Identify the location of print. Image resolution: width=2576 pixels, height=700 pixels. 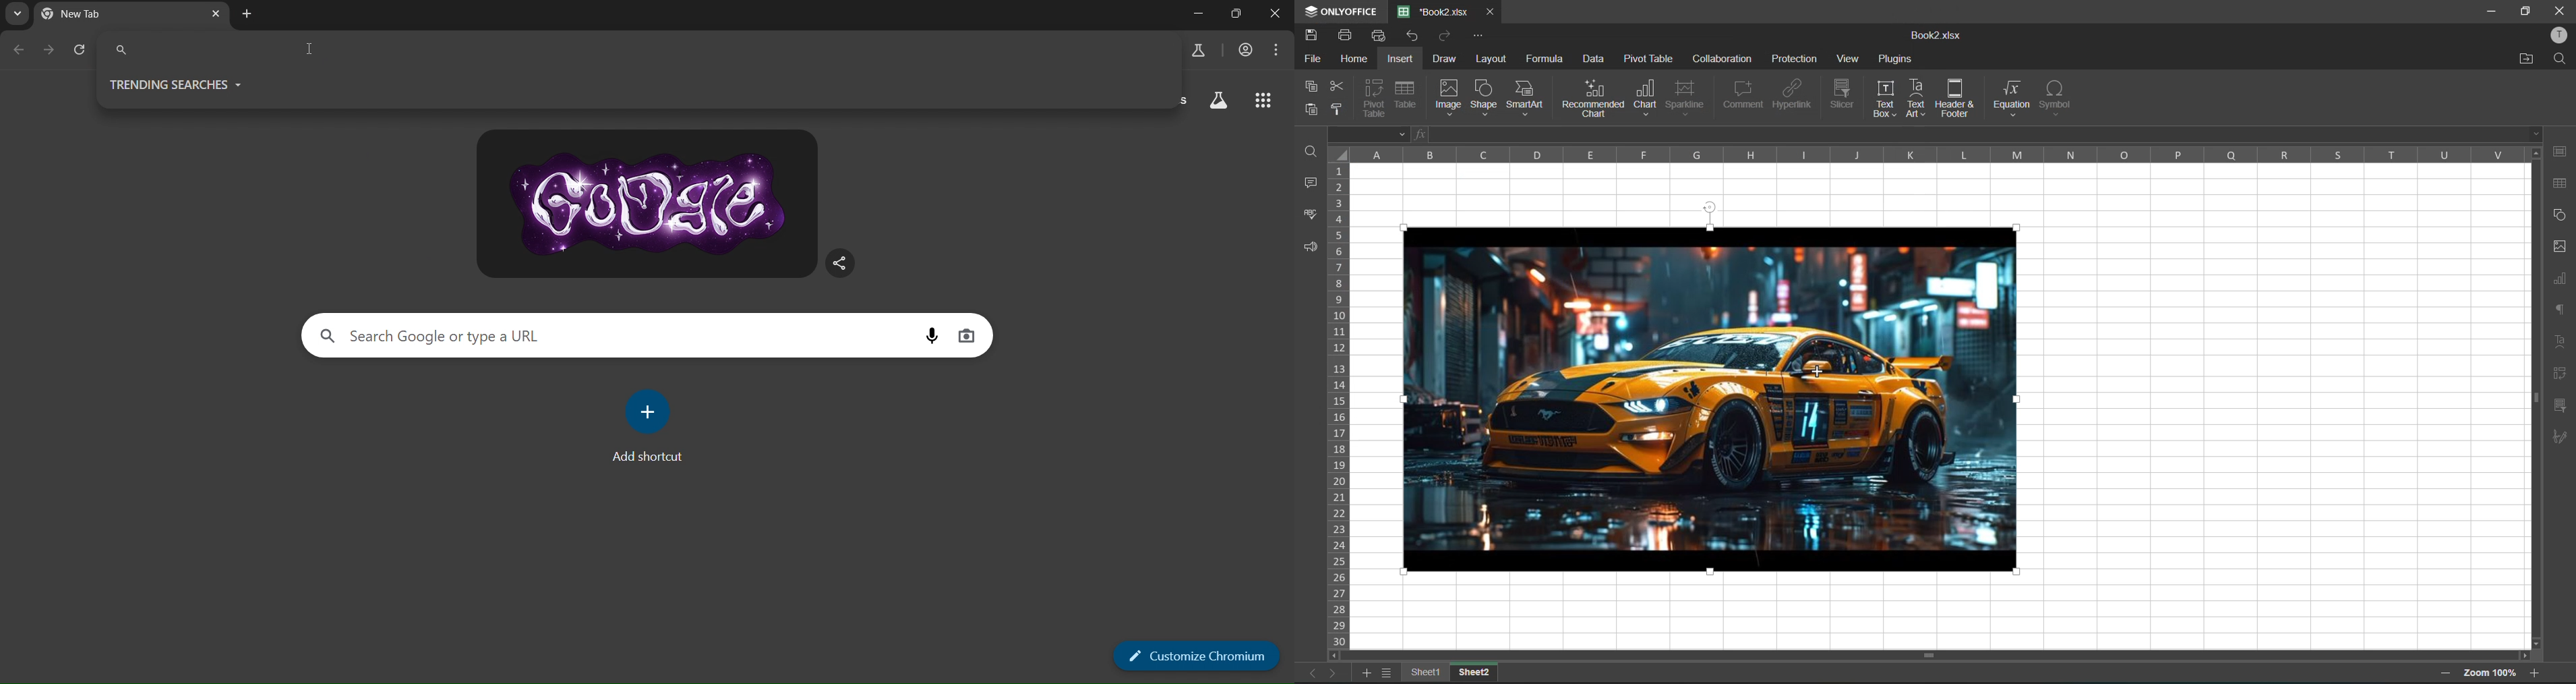
(1349, 35).